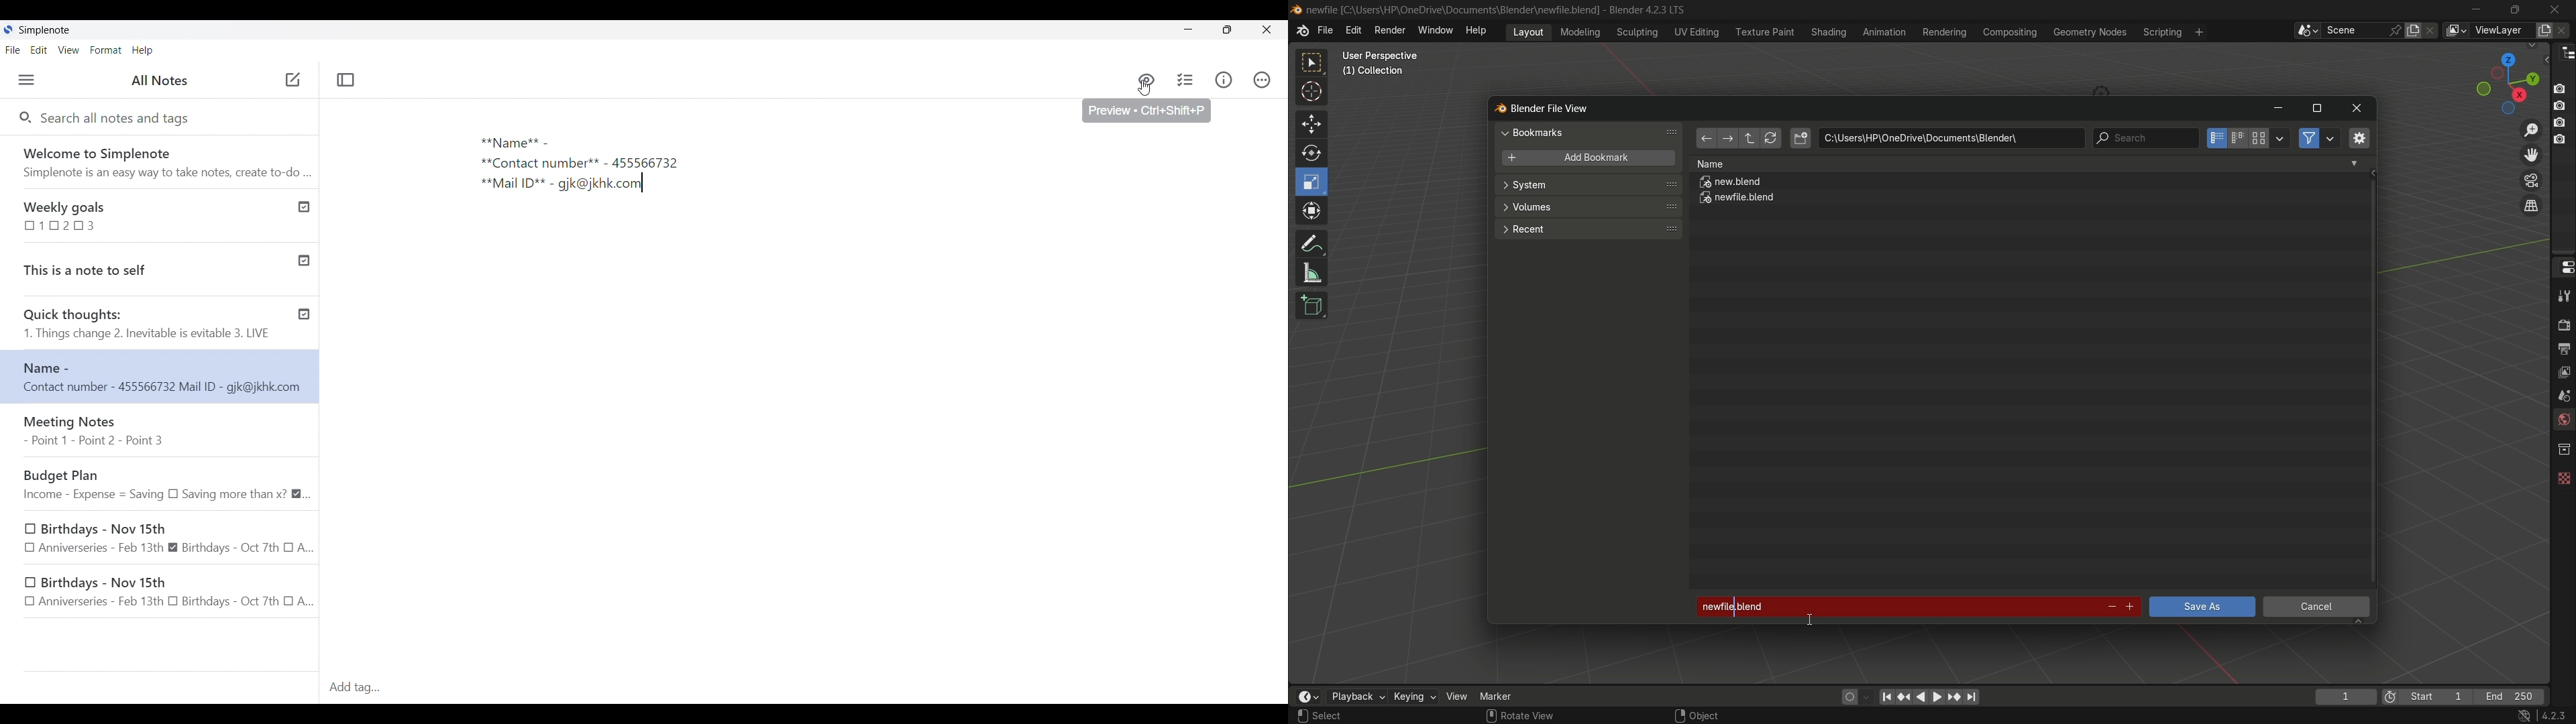 The width and height of the screenshot is (2576, 728). I want to click on Description of Preview toggle, so click(1146, 111).